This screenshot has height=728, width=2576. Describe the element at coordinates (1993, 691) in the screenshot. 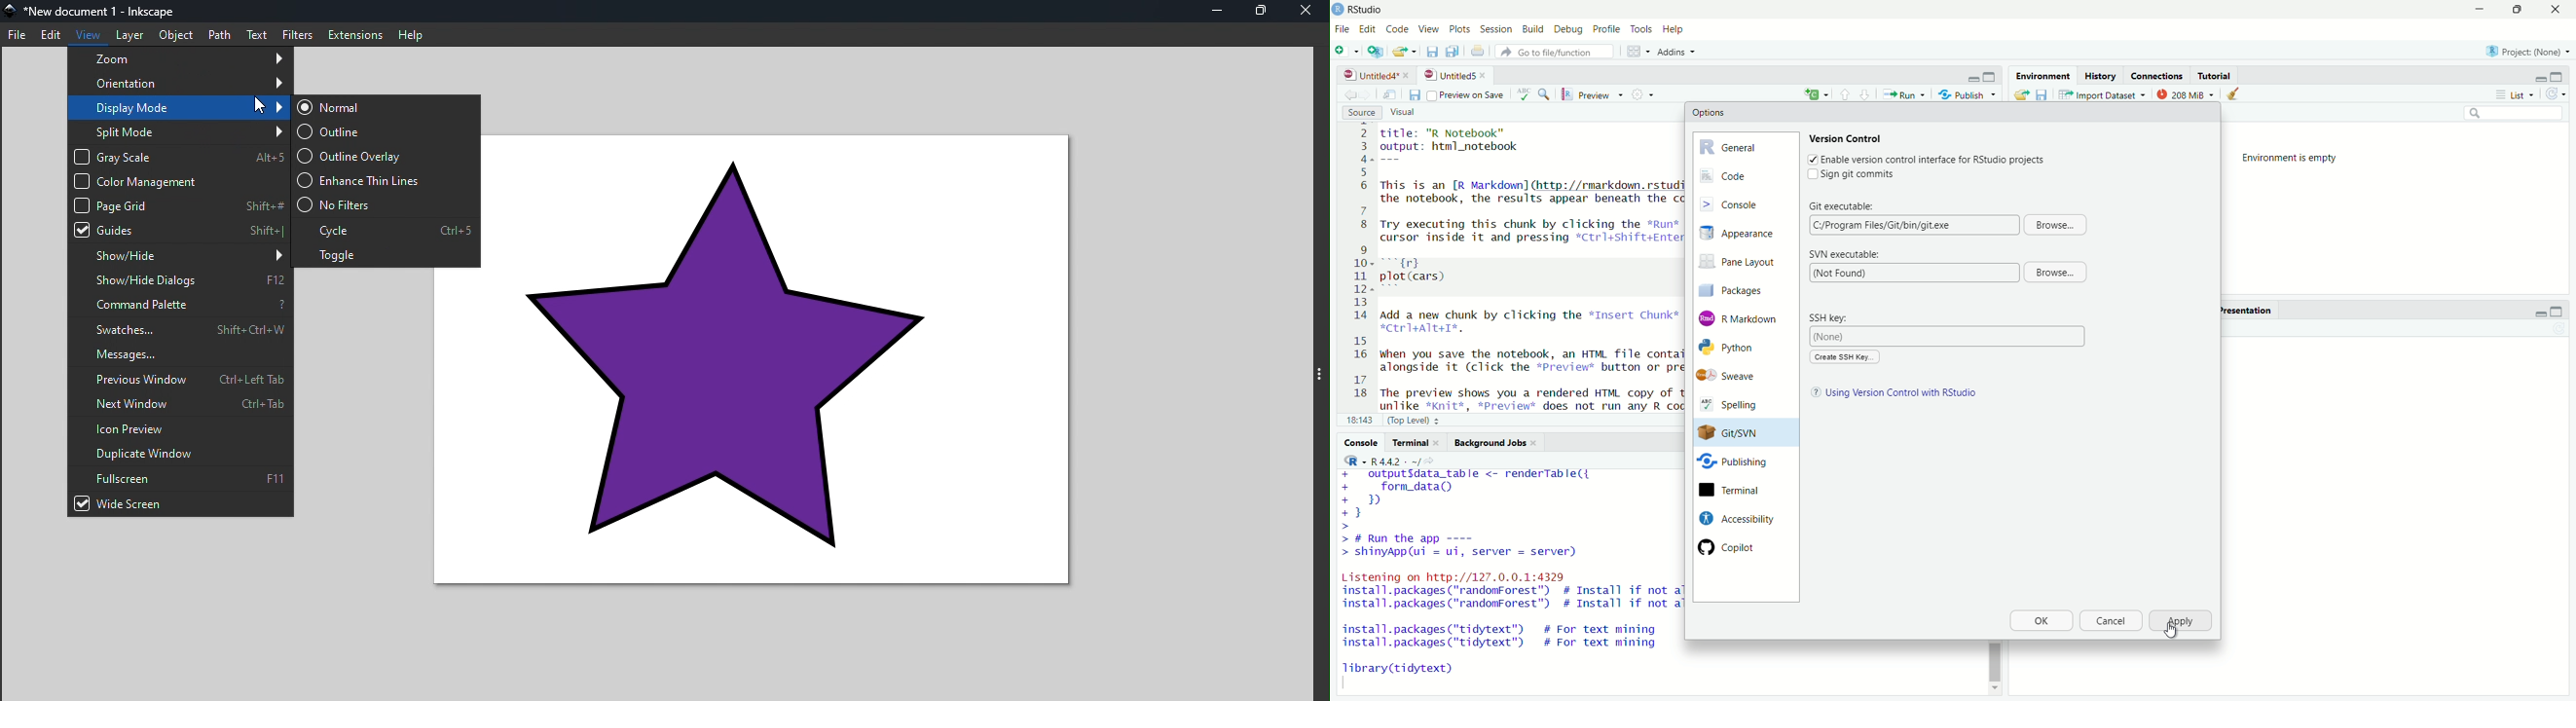

I see `scrollbar down` at that location.